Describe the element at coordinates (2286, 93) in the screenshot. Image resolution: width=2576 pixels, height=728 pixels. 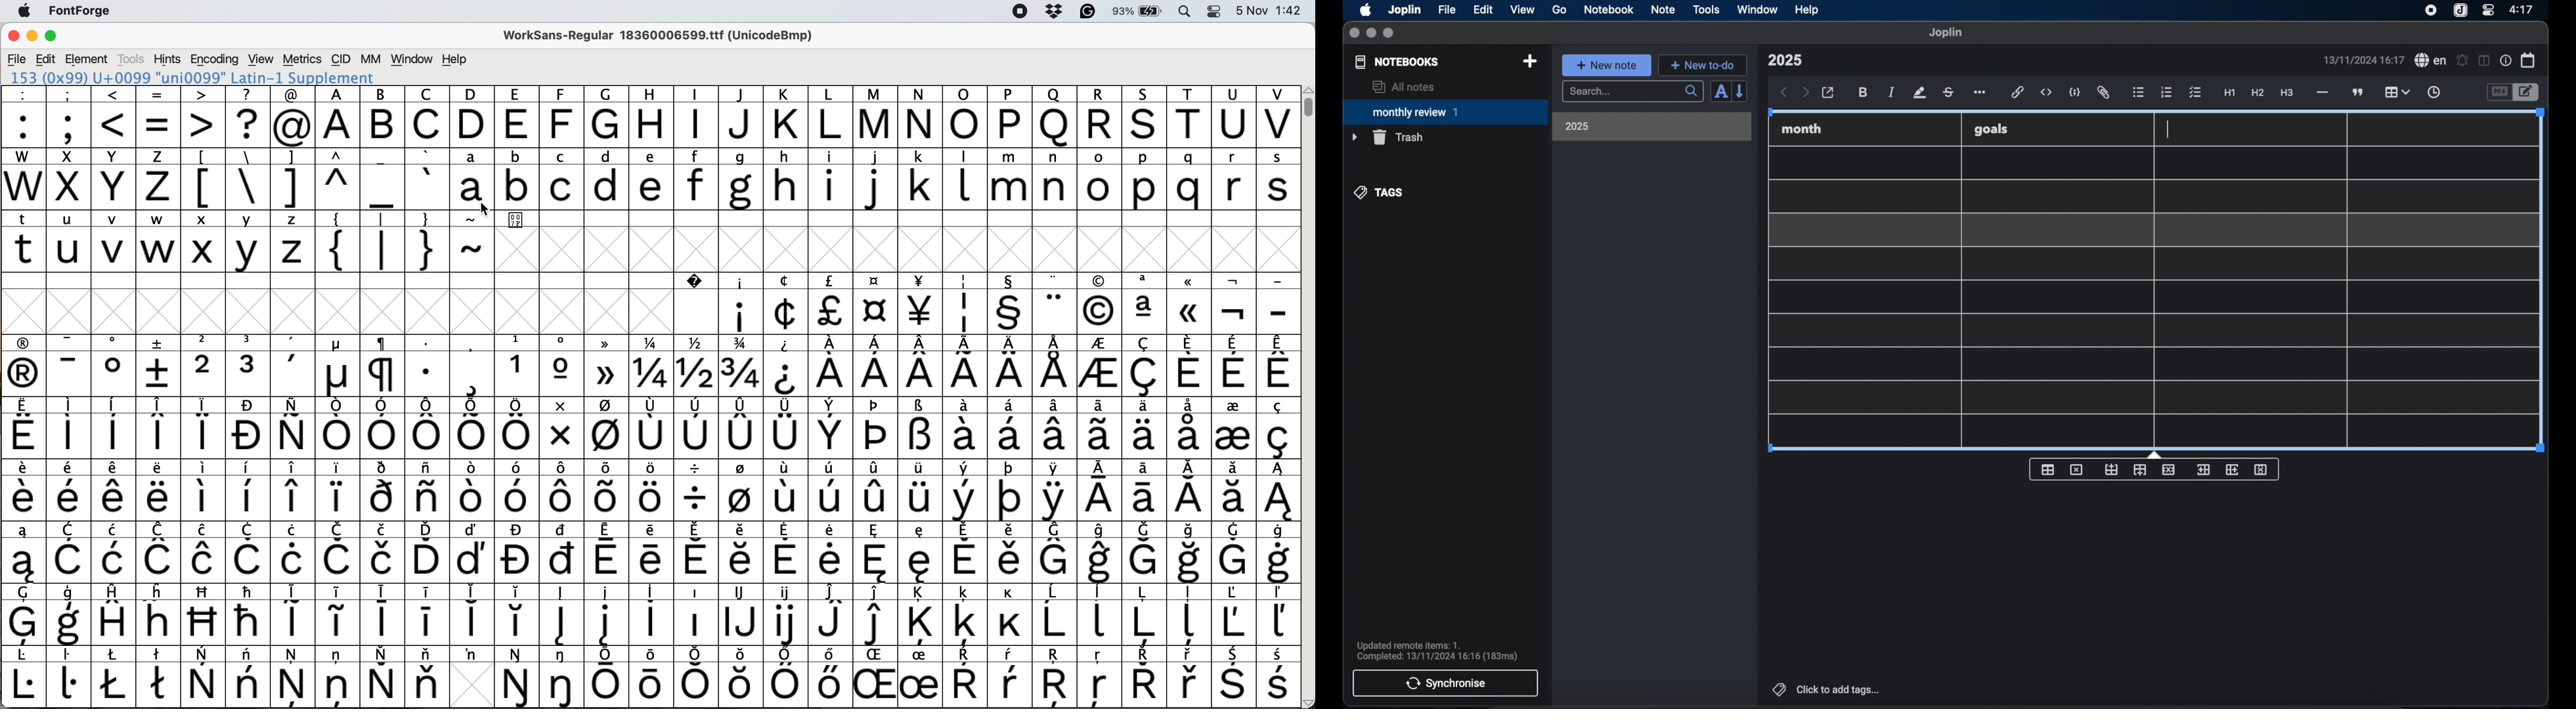
I see `heading 3` at that location.